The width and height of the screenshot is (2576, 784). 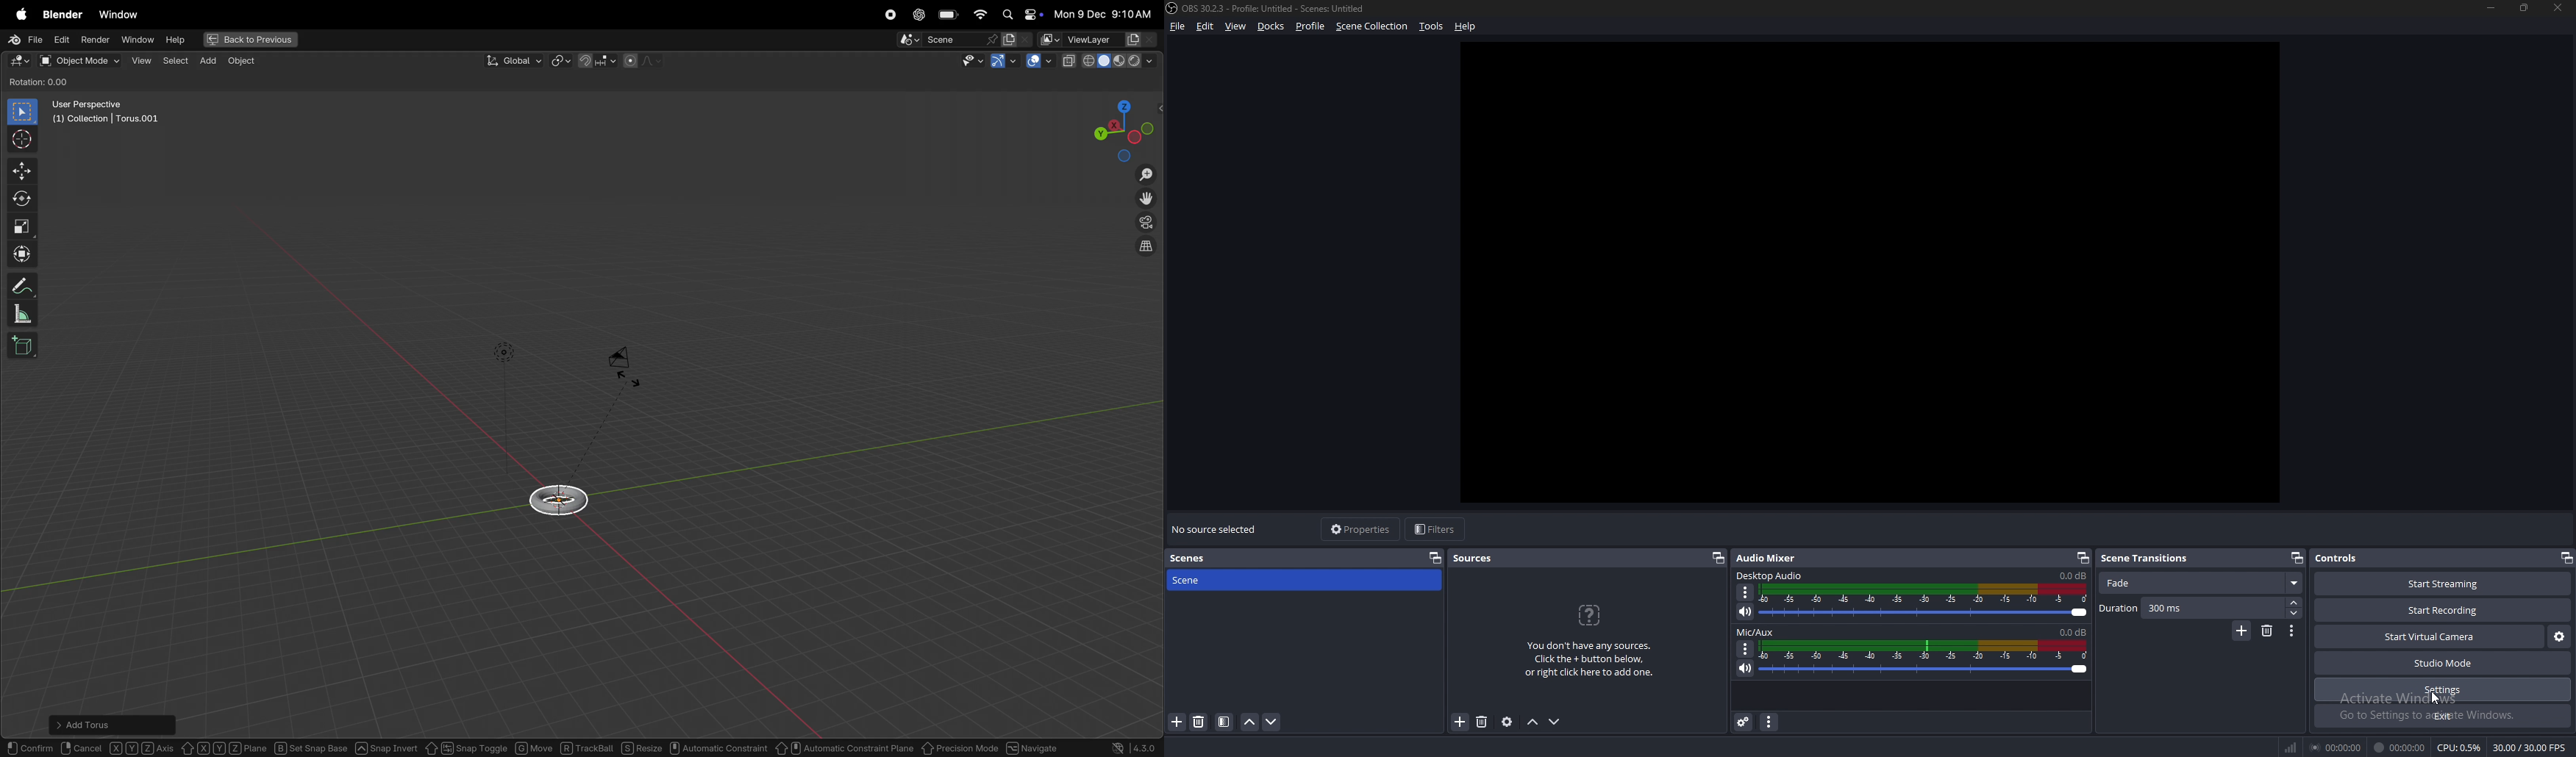 What do you see at coordinates (1590, 614) in the screenshot?
I see `icon` at bounding box center [1590, 614].